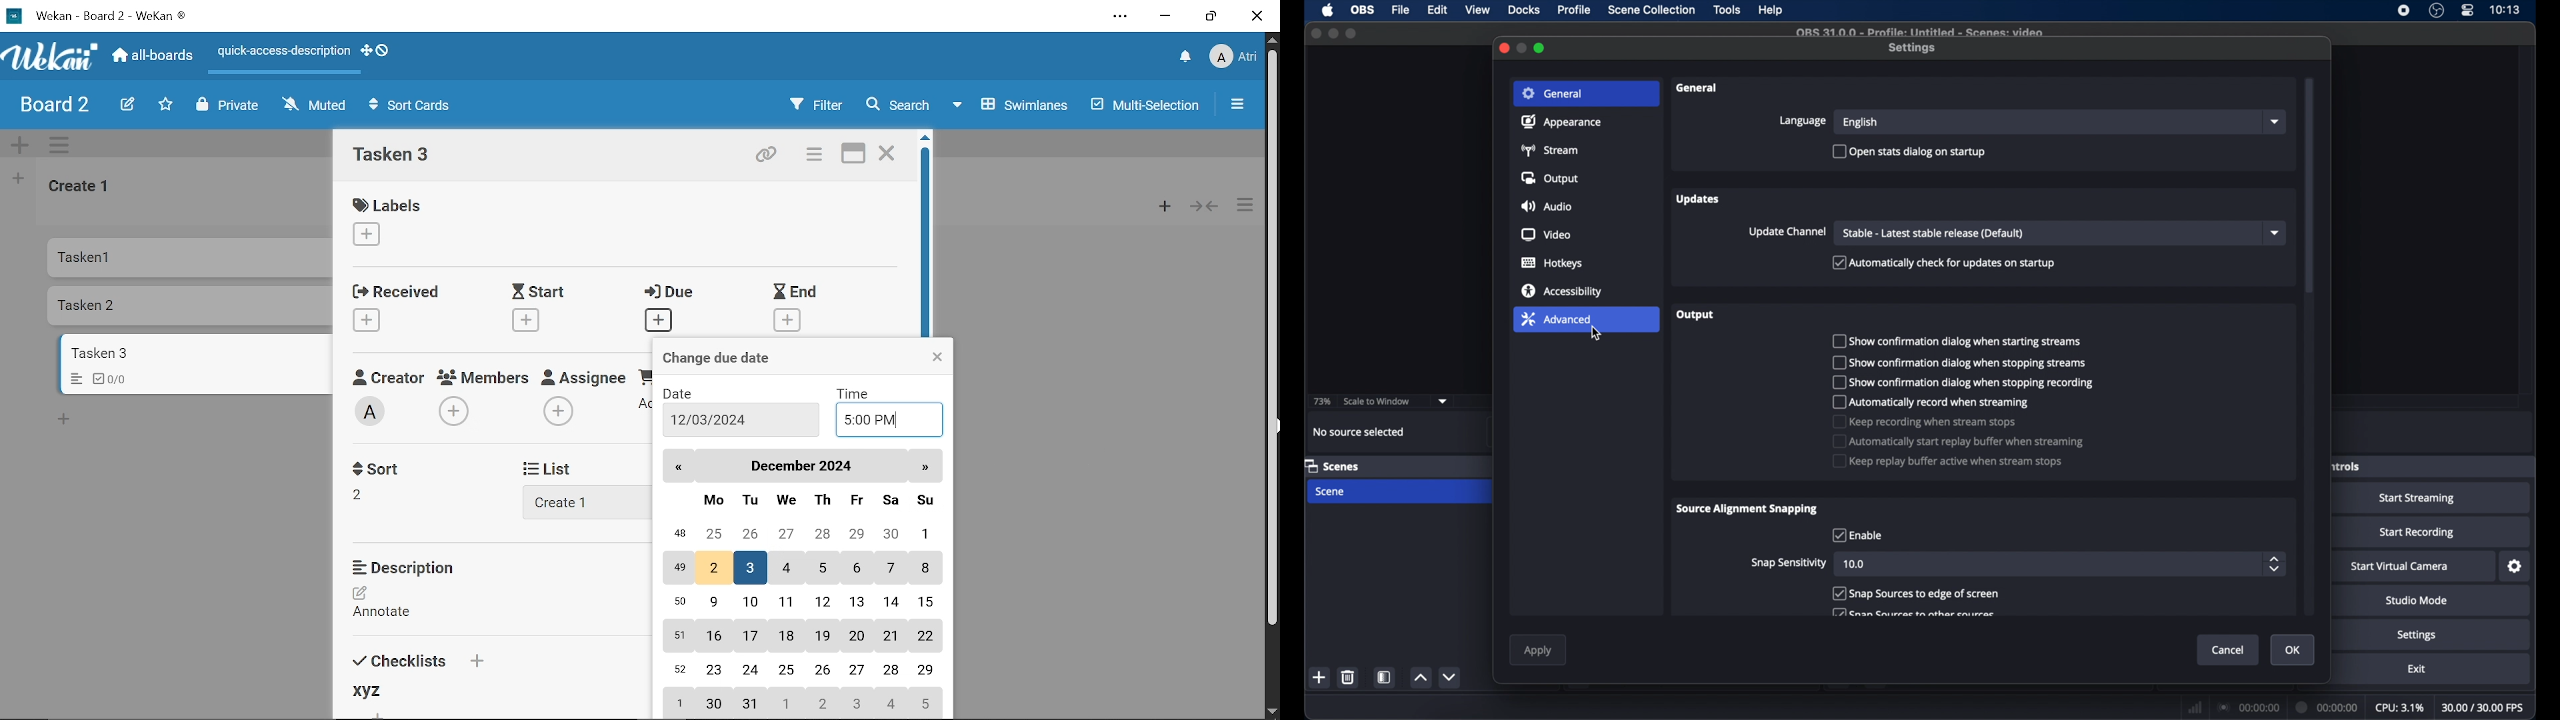 Image resolution: width=2576 pixels, height=728 pixels. What do you see at coordinates (2400, 567) in the screenshot?
I see `start virtual camera` at bounding box center [2400, 567].